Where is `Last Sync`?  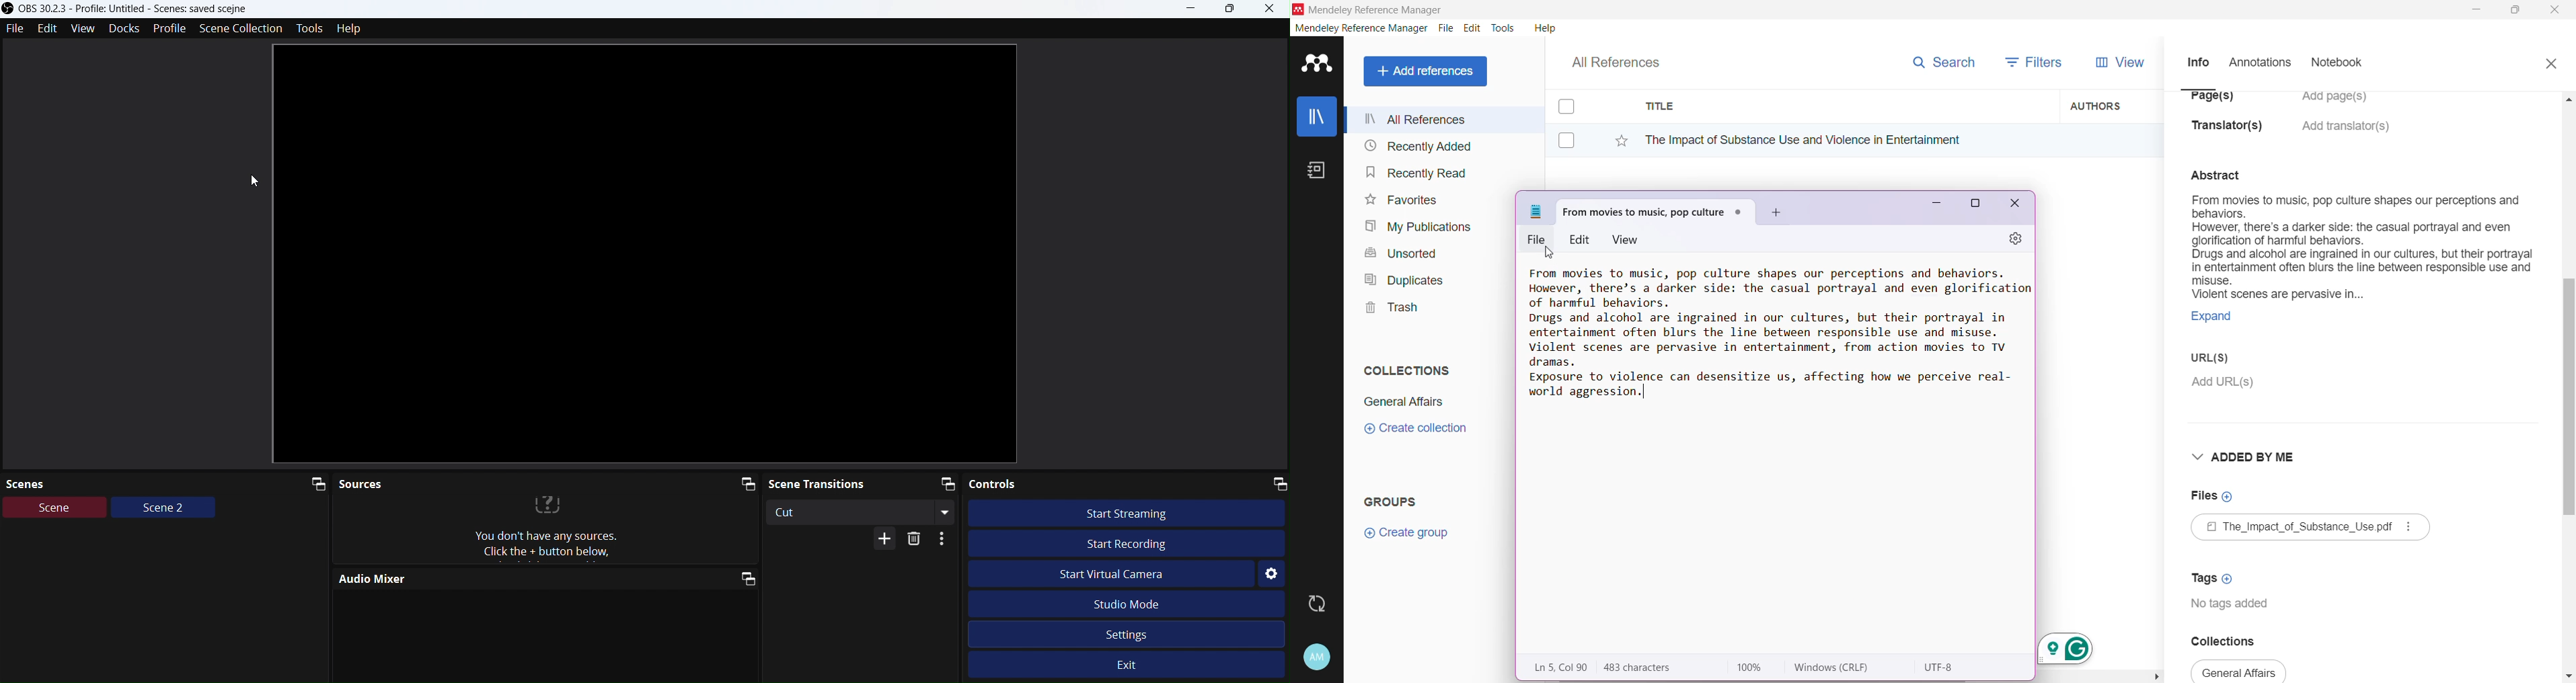 Last Sync is located at coordinates (1322, 602).